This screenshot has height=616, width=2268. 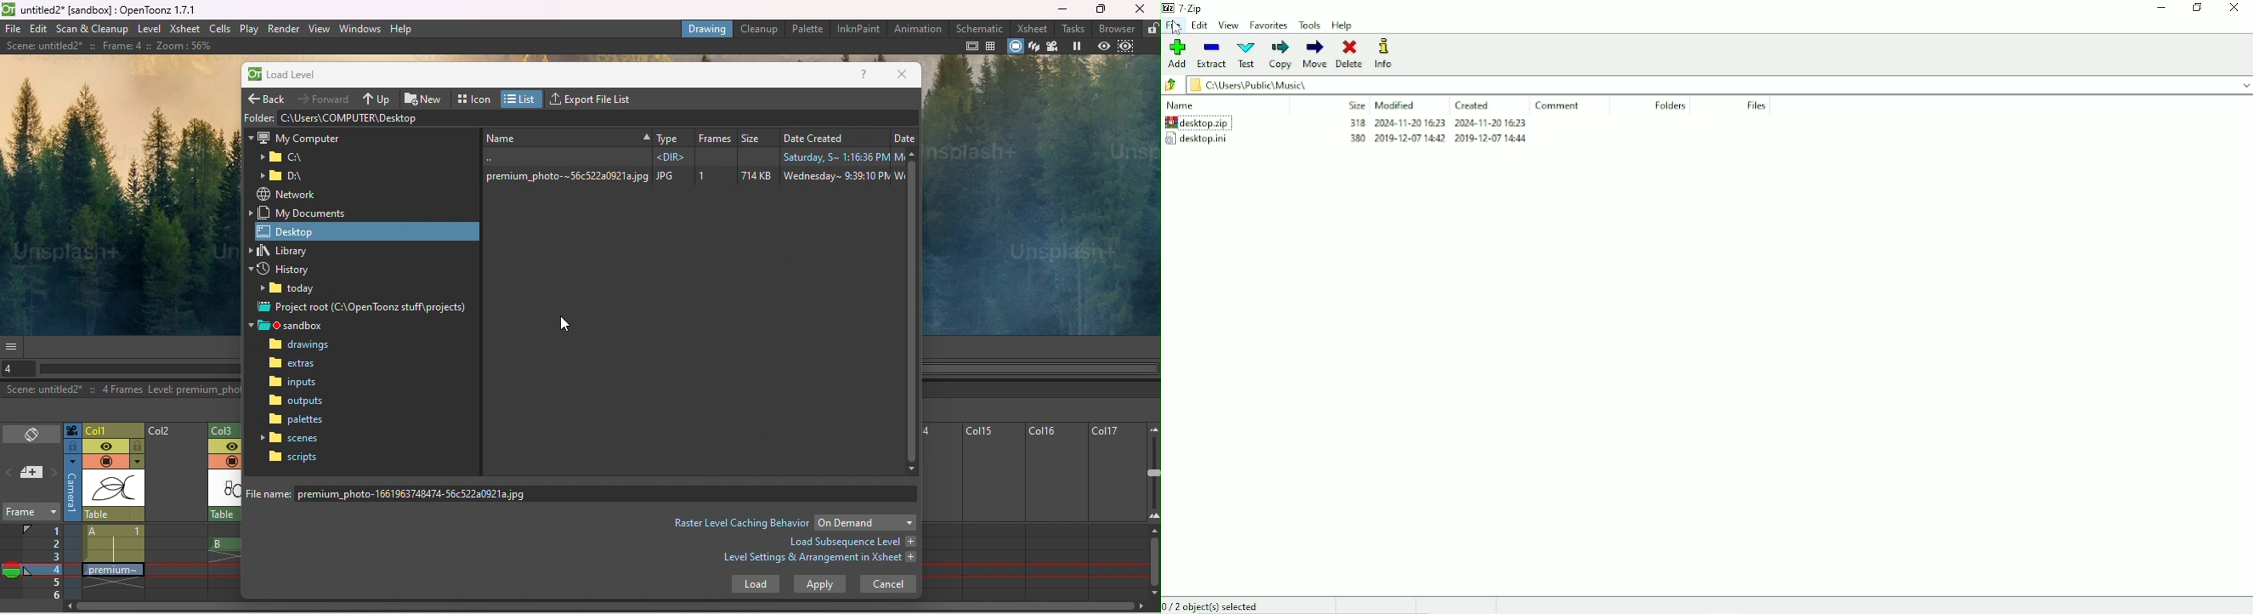 I want to click on Folder, so click(x=282, y=157).